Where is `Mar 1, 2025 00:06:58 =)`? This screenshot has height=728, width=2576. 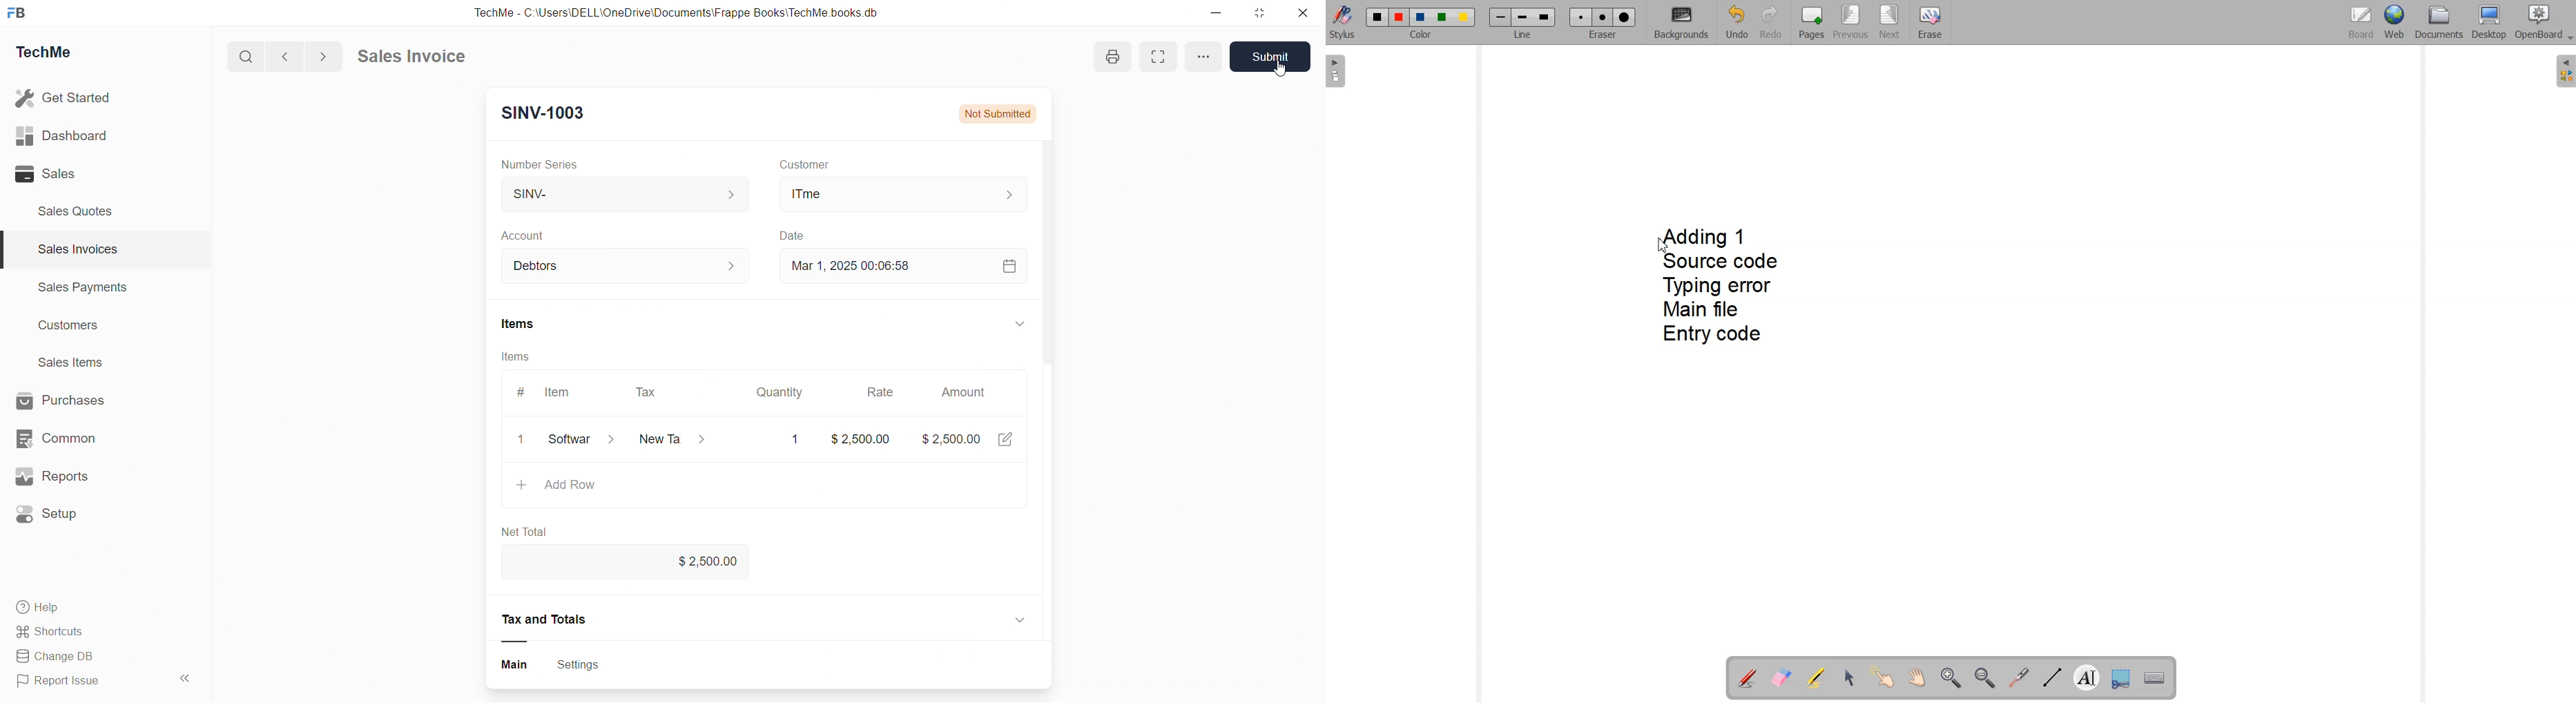 Mar 1, 2025 00:06:58 =) is located at coordinates (906, 266).